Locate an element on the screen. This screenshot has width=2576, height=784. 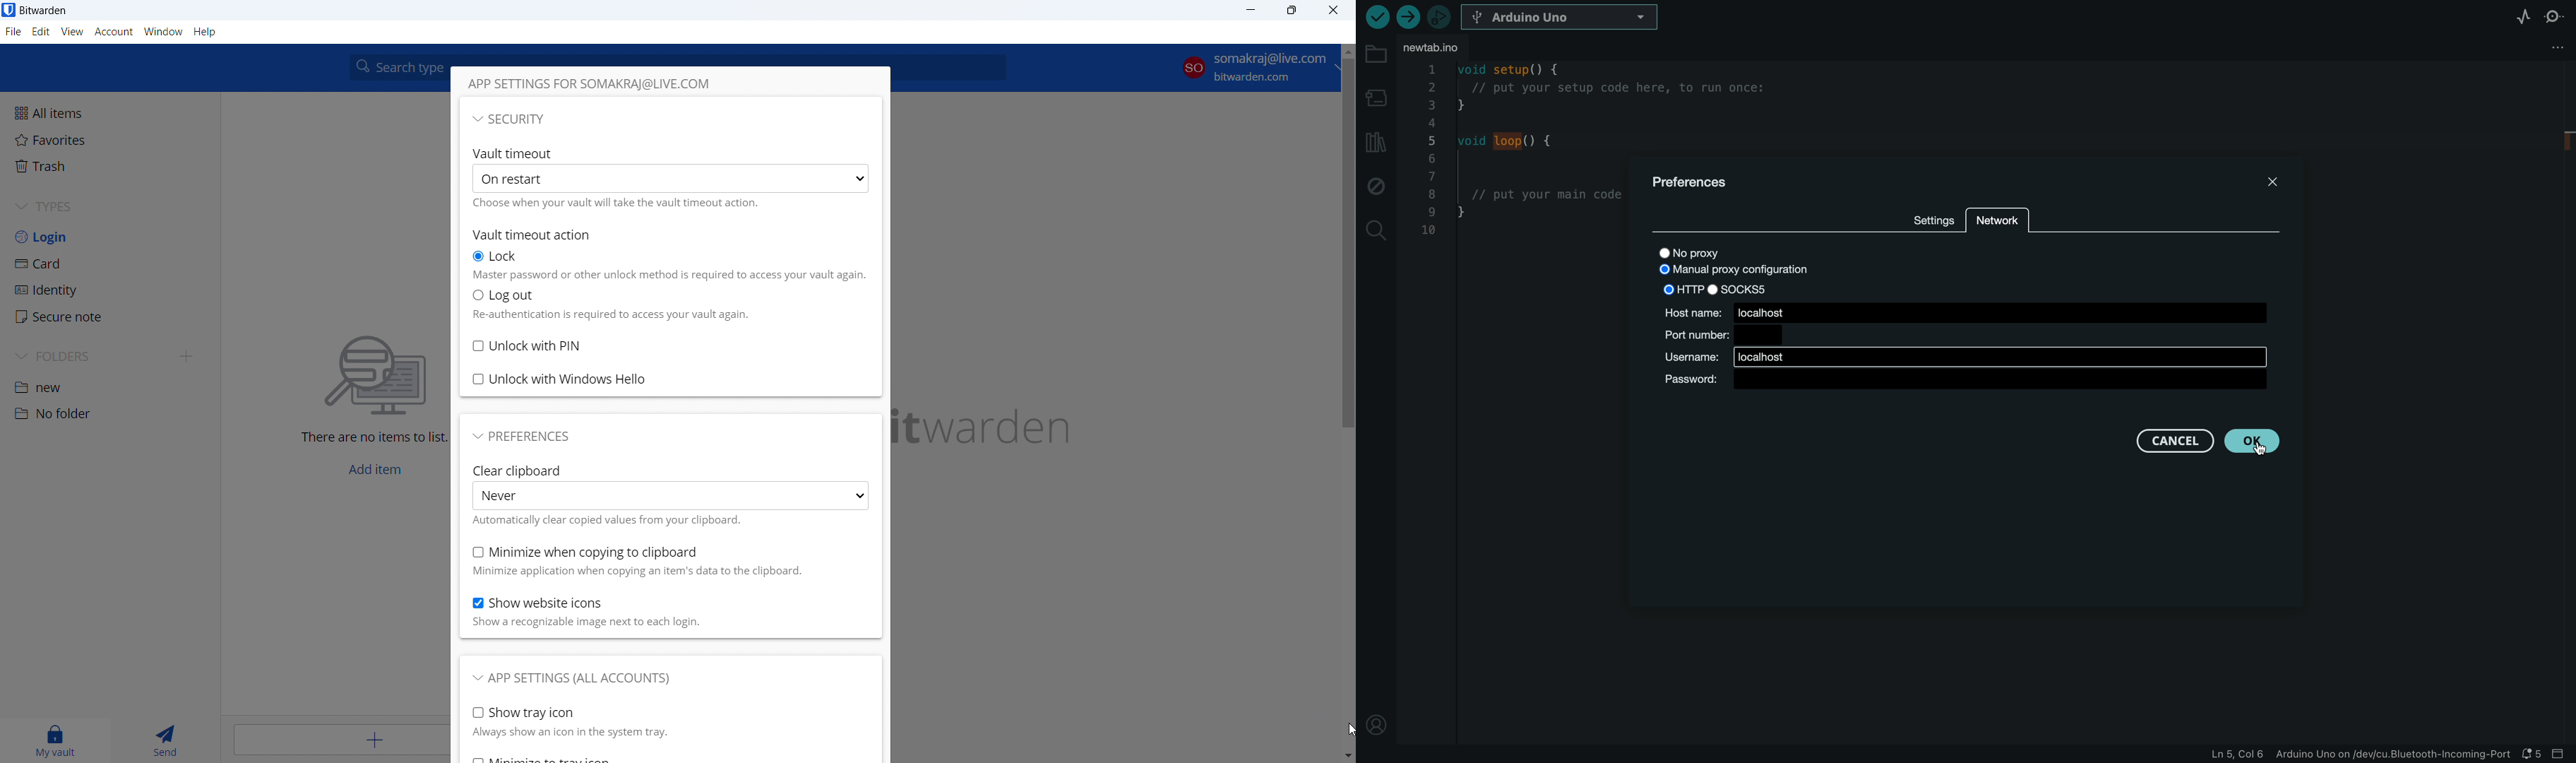
card is located at coordinates (111, 264).